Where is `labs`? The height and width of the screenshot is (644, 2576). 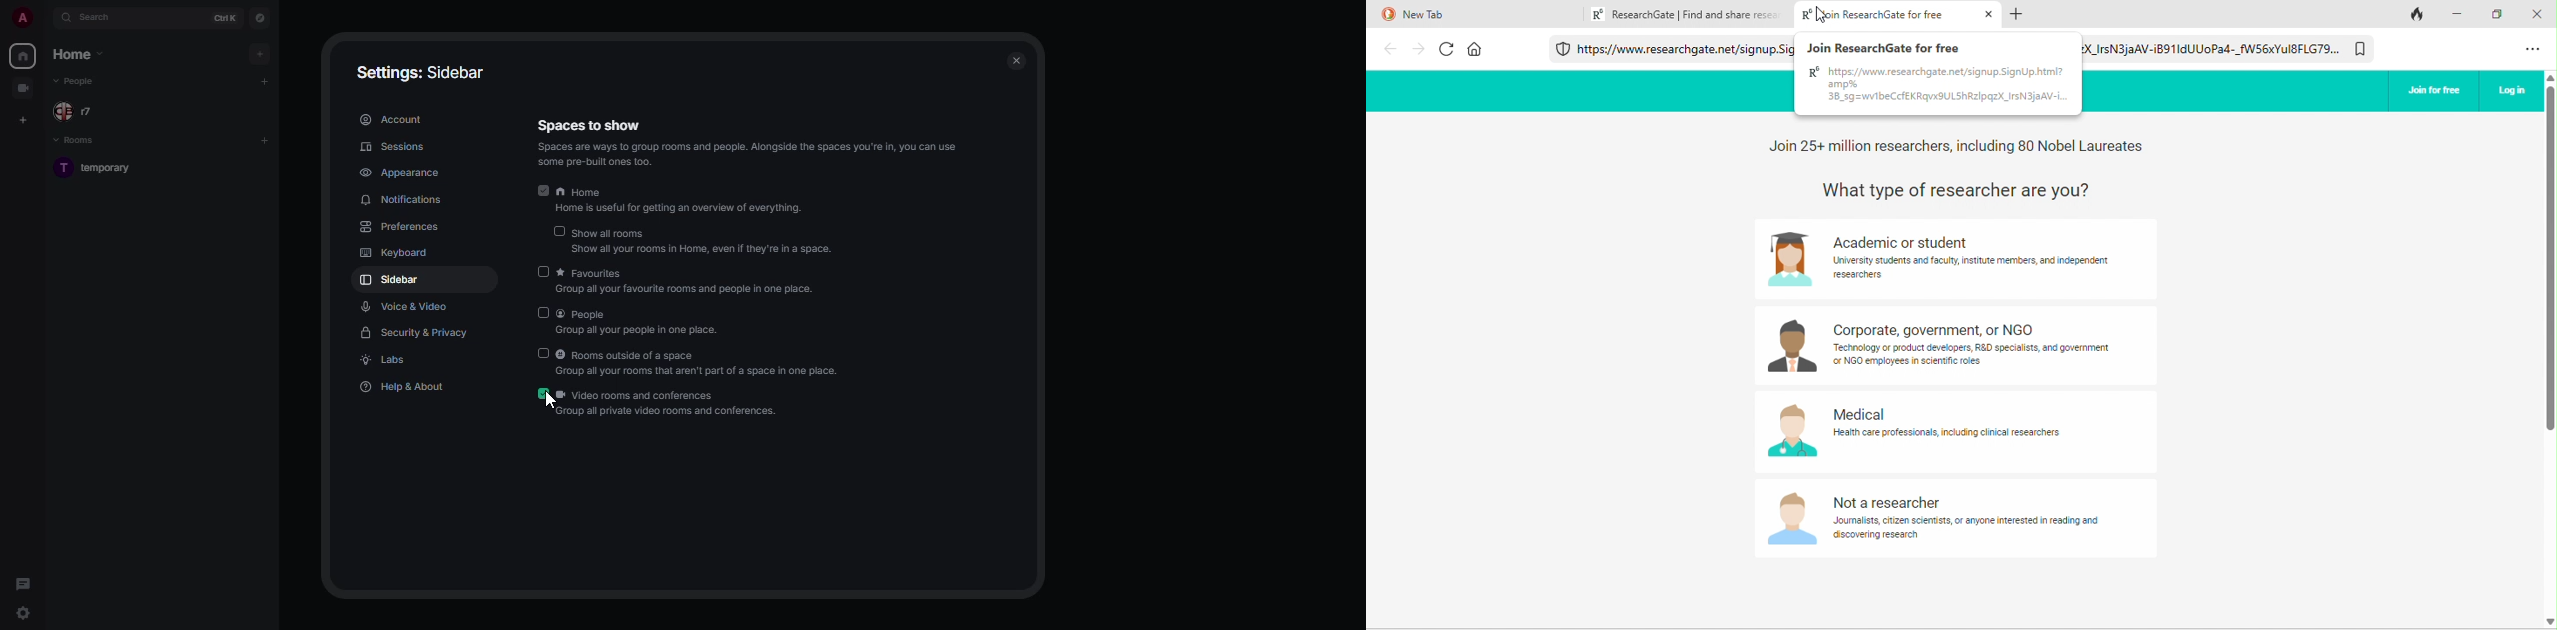
labs is located at coordinates (388, 361).